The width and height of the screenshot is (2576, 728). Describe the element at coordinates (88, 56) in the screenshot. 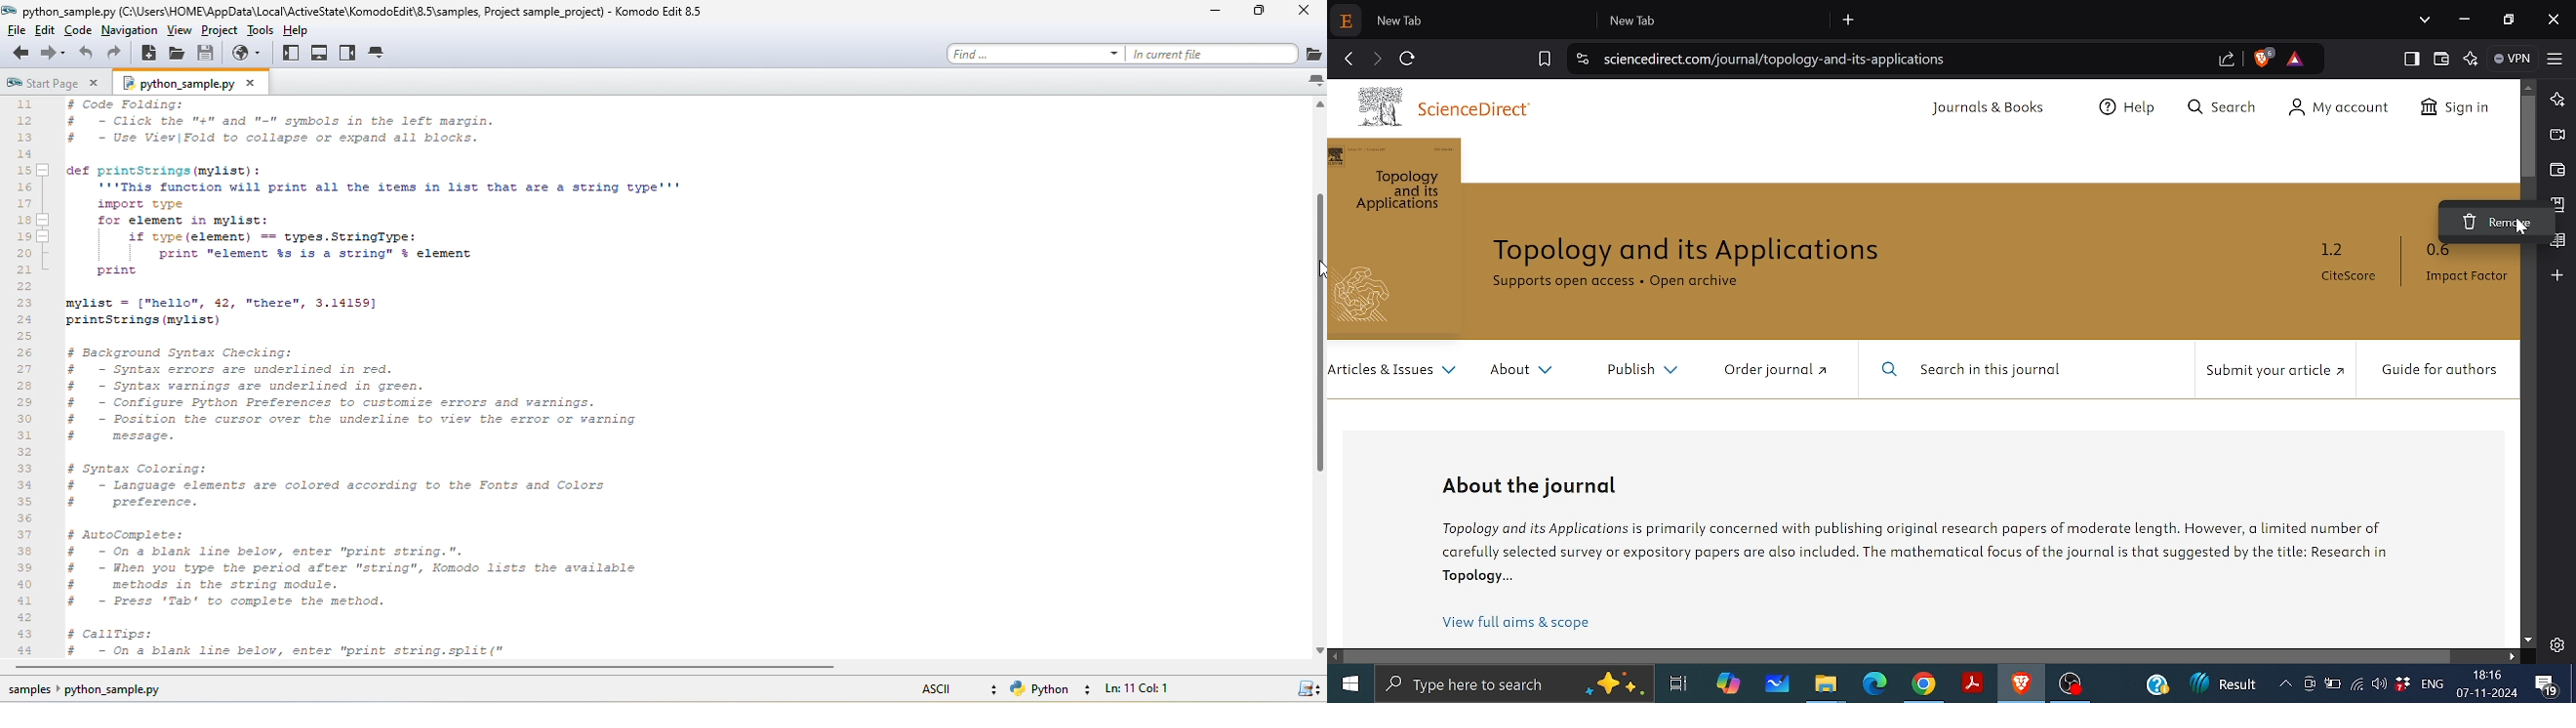

I see `undo` at that location.